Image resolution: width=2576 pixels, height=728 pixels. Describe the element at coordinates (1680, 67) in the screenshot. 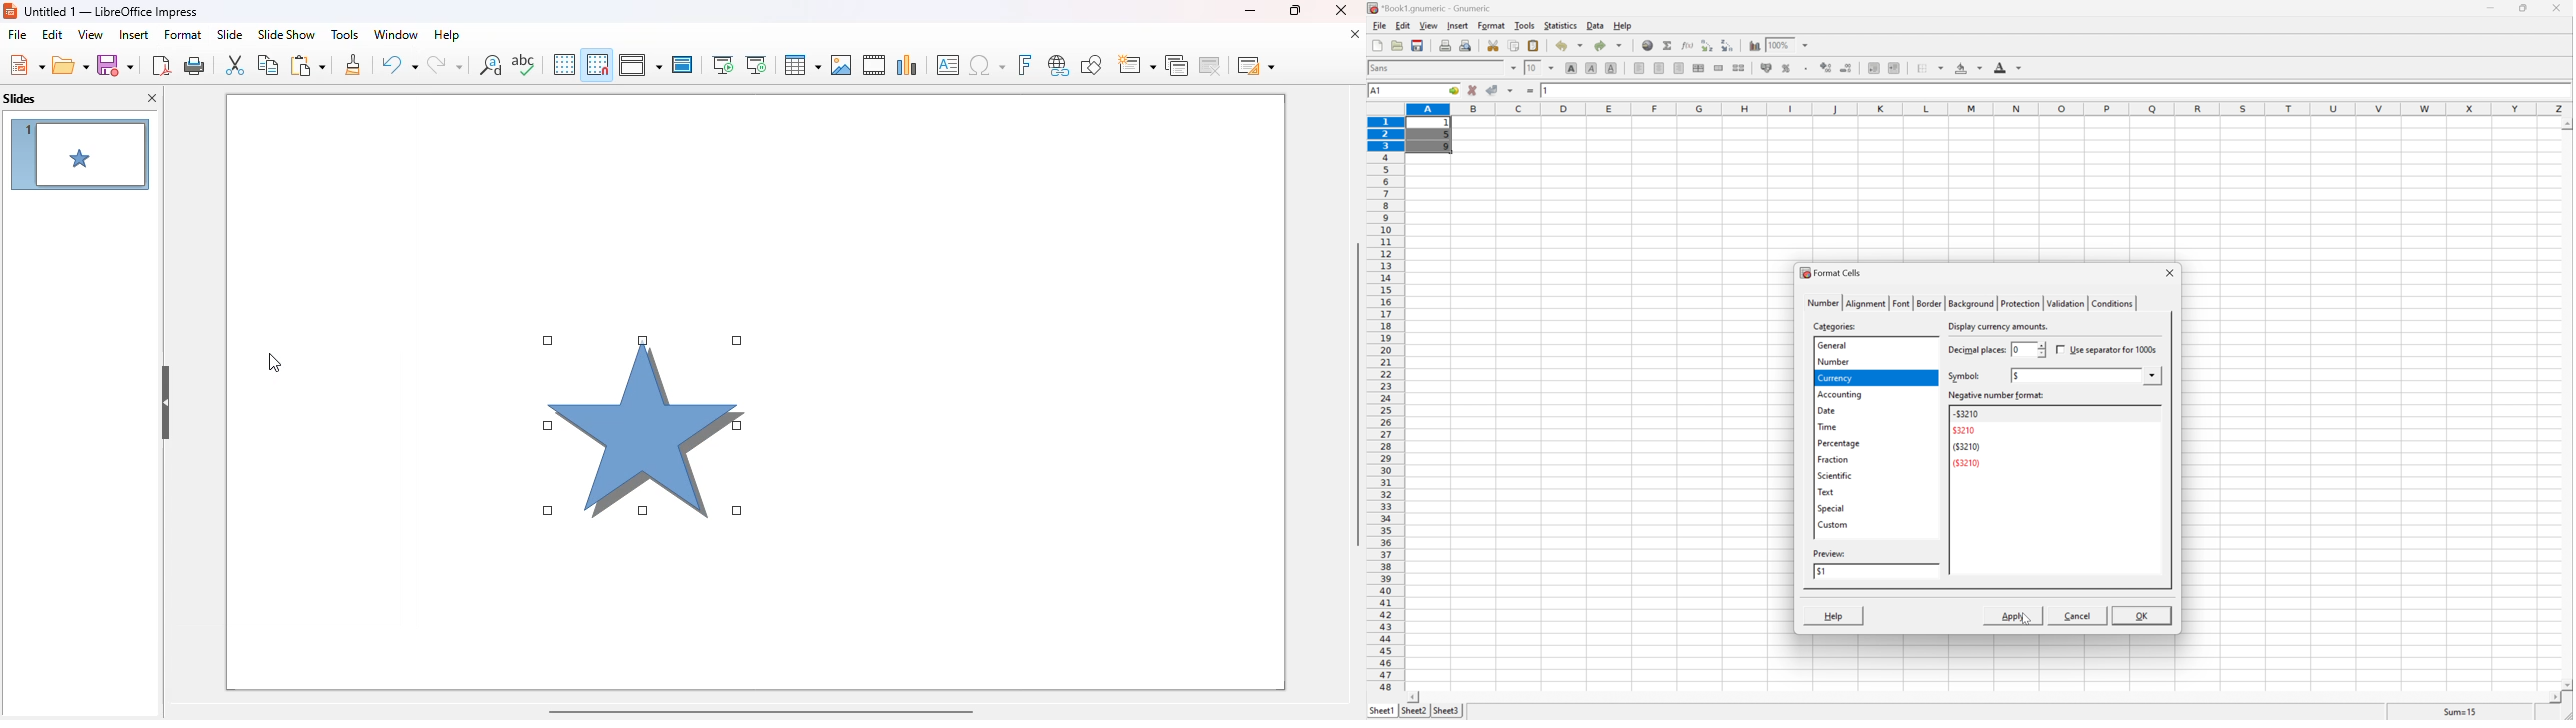

I see `align right` at that location.